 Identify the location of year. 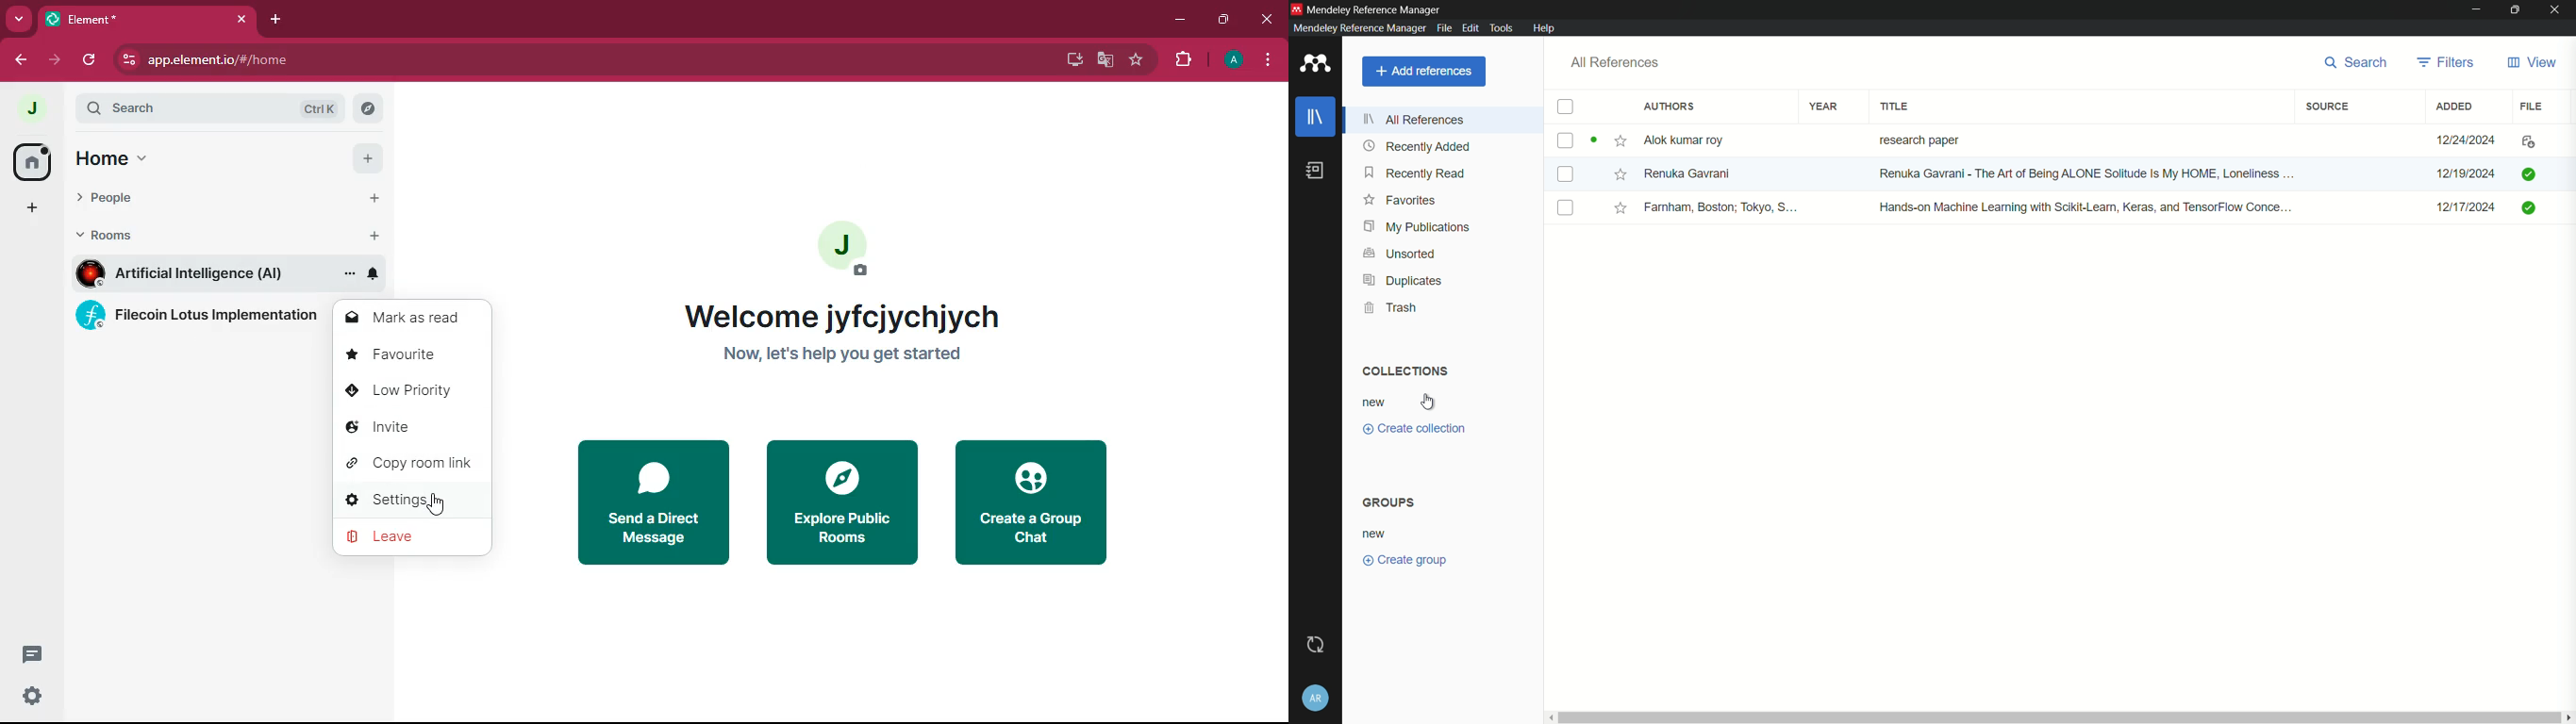
(1823, 107).